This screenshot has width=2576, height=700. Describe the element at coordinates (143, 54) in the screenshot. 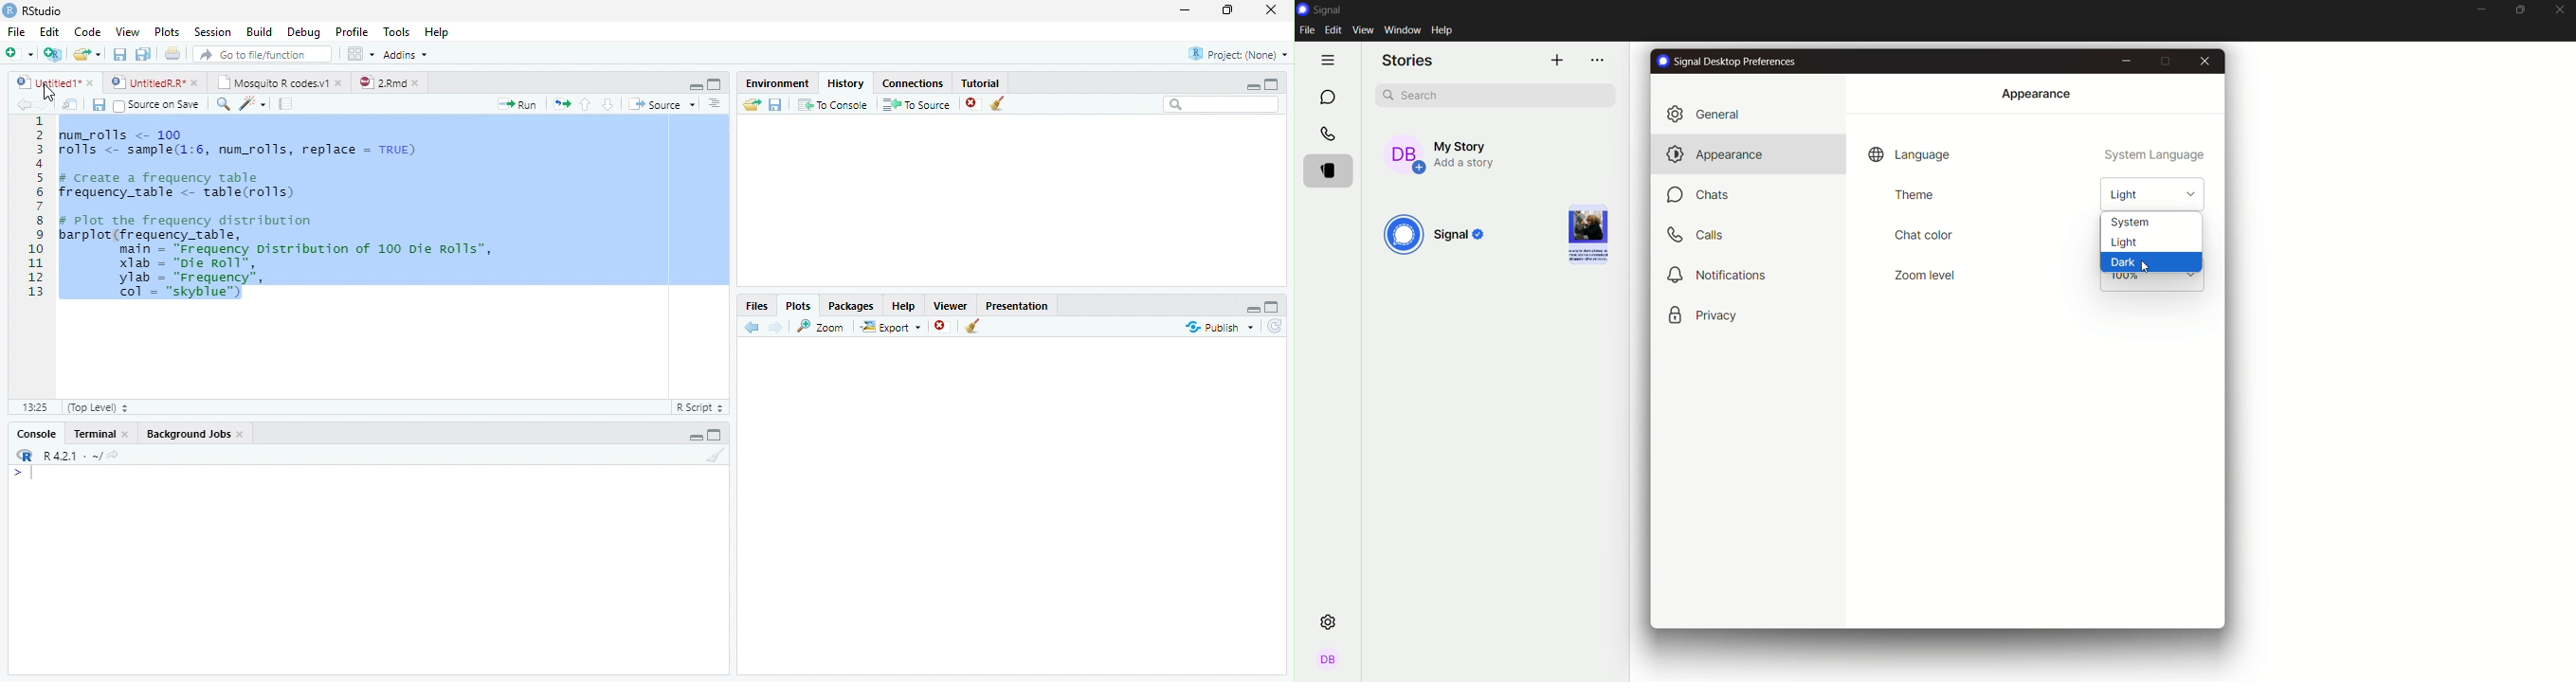

I see `Save all open files` at that location.